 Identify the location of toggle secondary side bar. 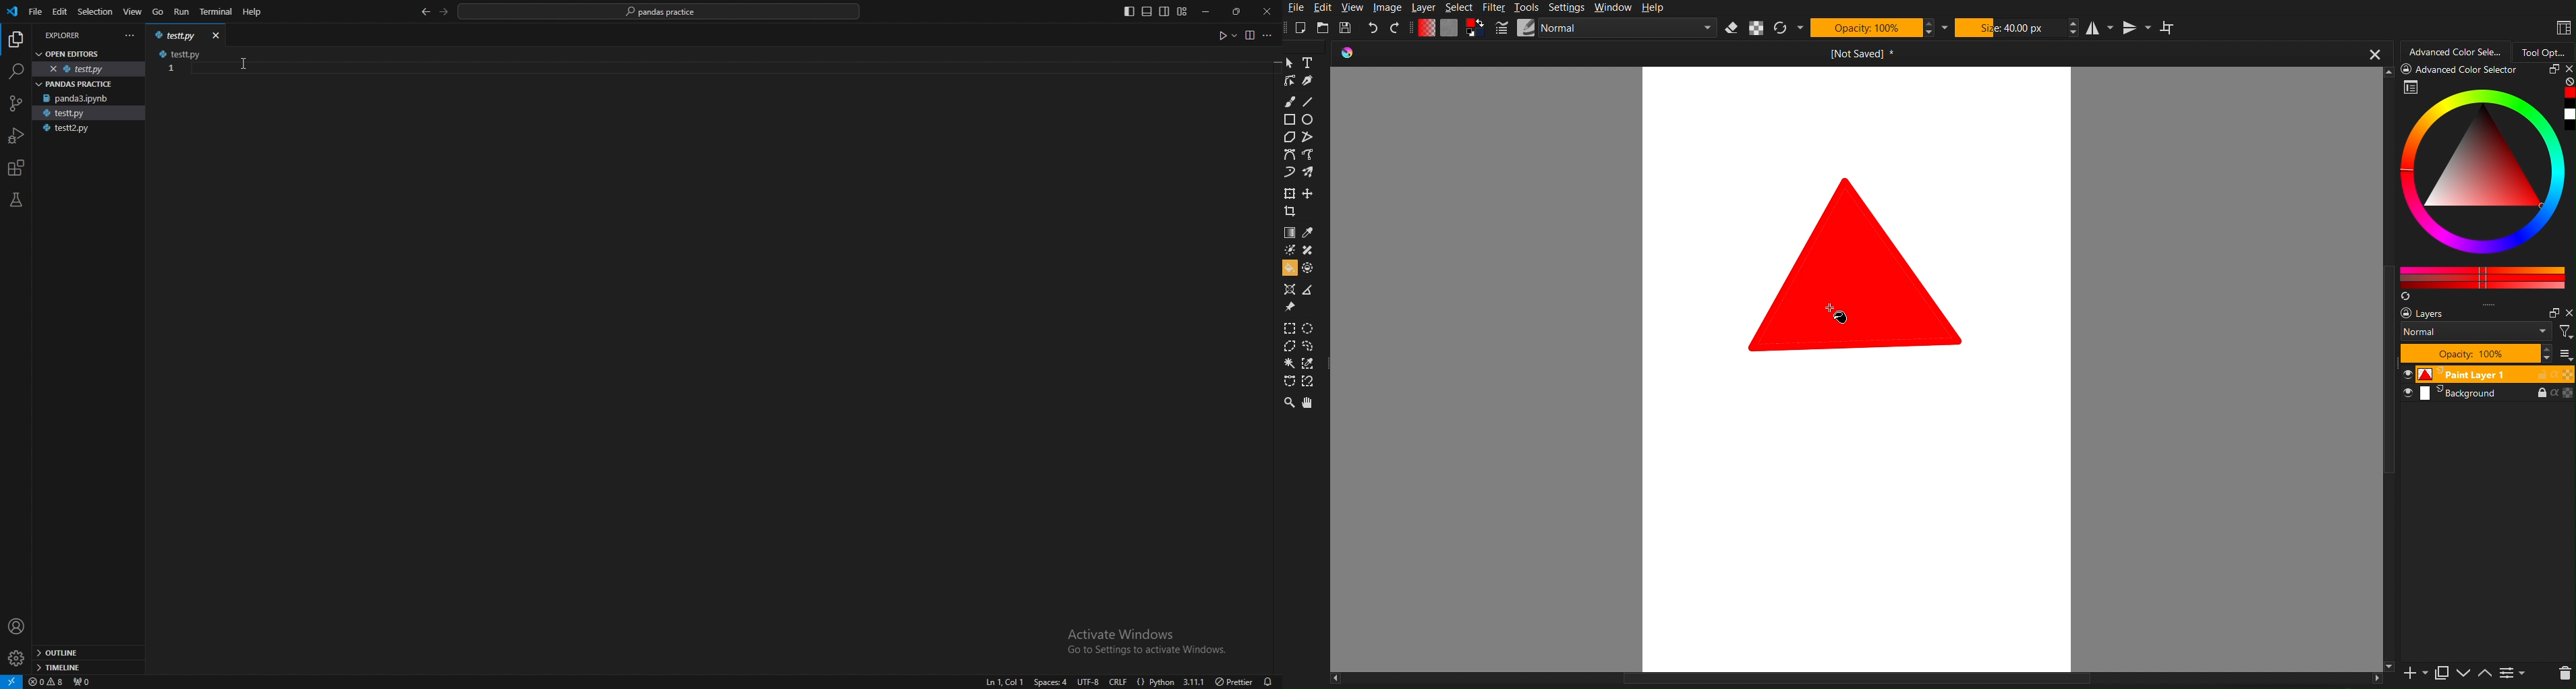
(1165, 11).